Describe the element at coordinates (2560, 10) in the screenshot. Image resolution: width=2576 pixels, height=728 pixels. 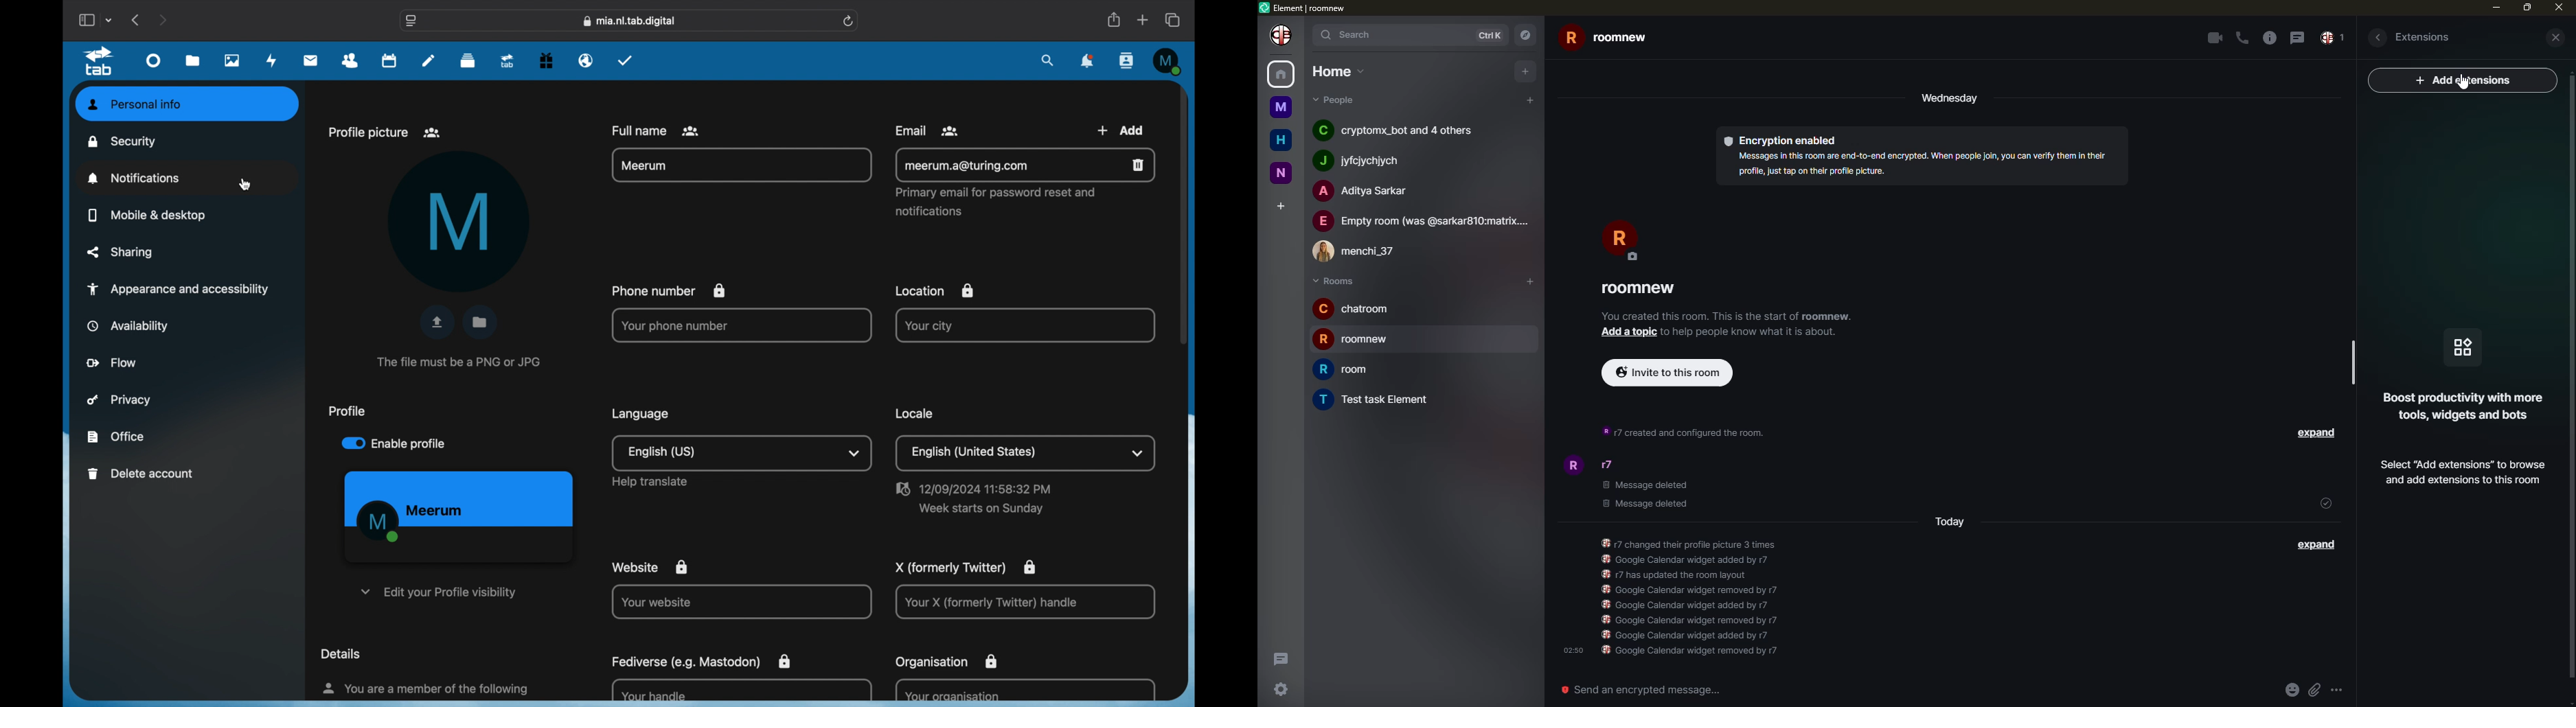
I see `close` at that location.